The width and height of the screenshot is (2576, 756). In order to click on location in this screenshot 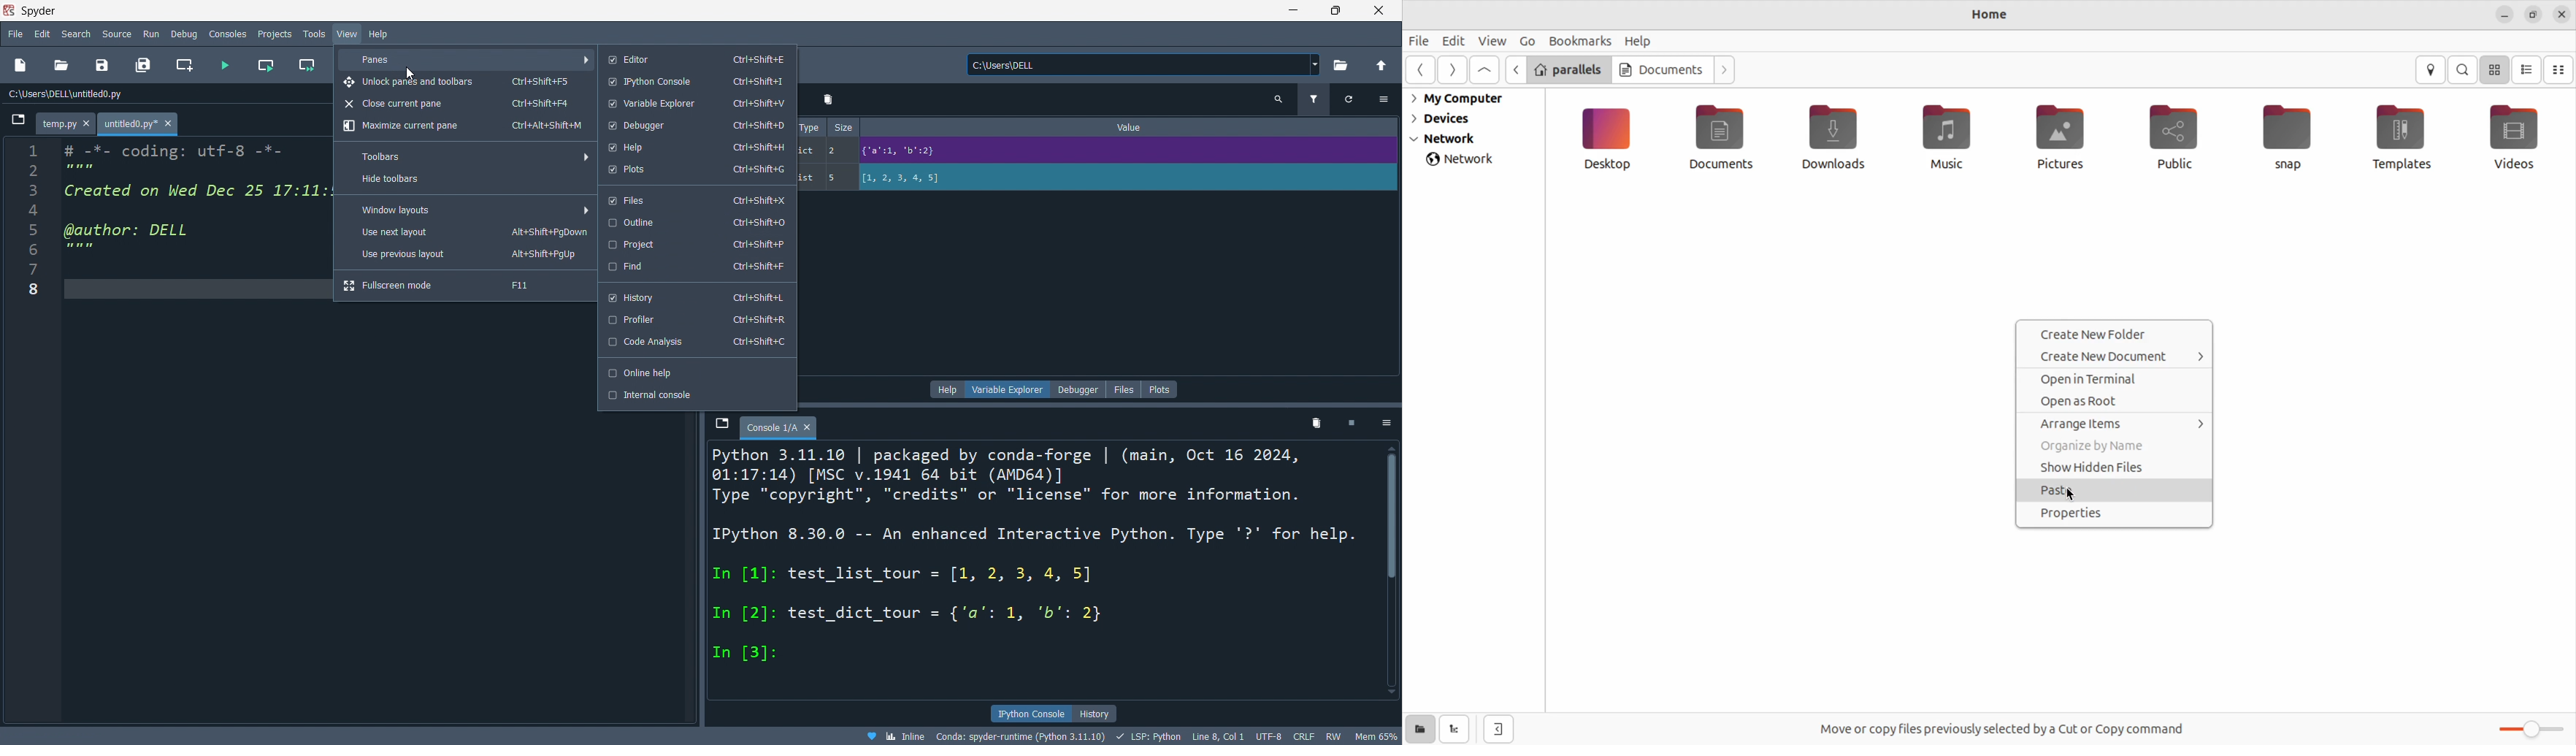, I will do `click(2430, 70)`.